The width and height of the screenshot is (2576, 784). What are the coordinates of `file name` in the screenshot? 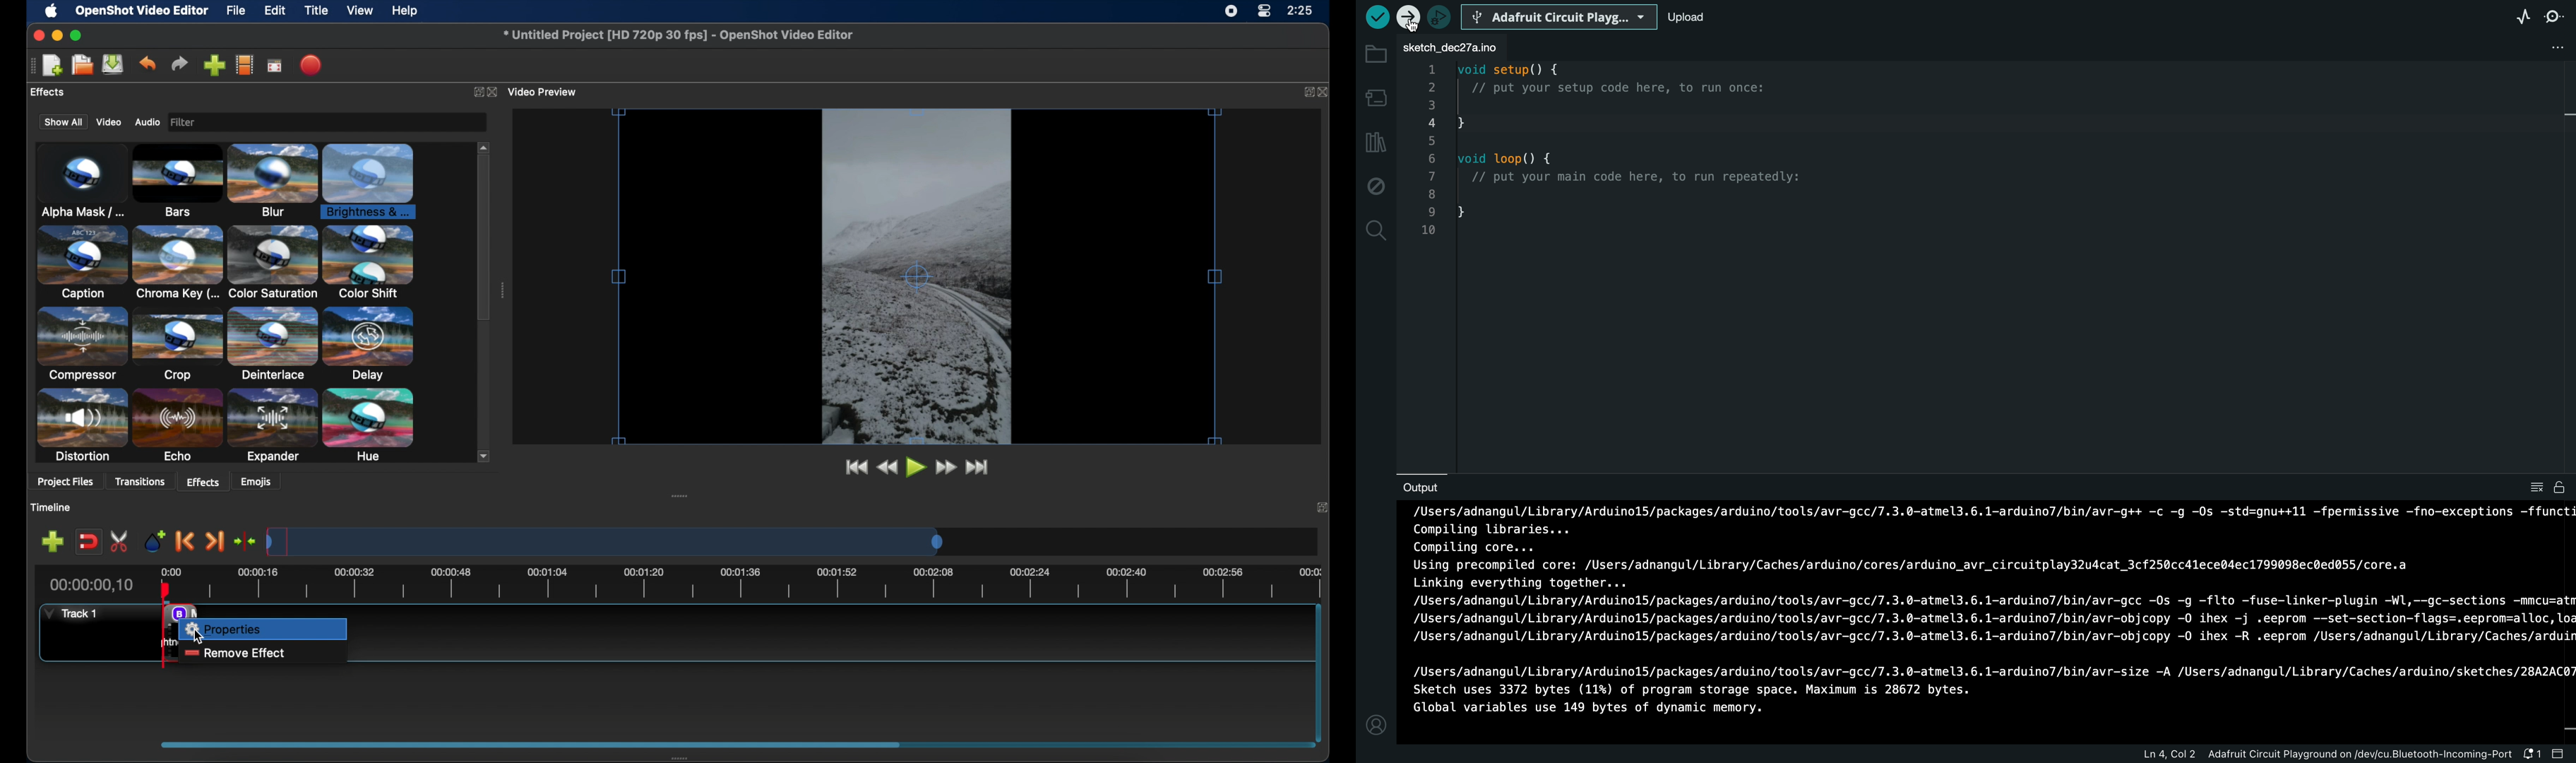 It's located at (678, 35).